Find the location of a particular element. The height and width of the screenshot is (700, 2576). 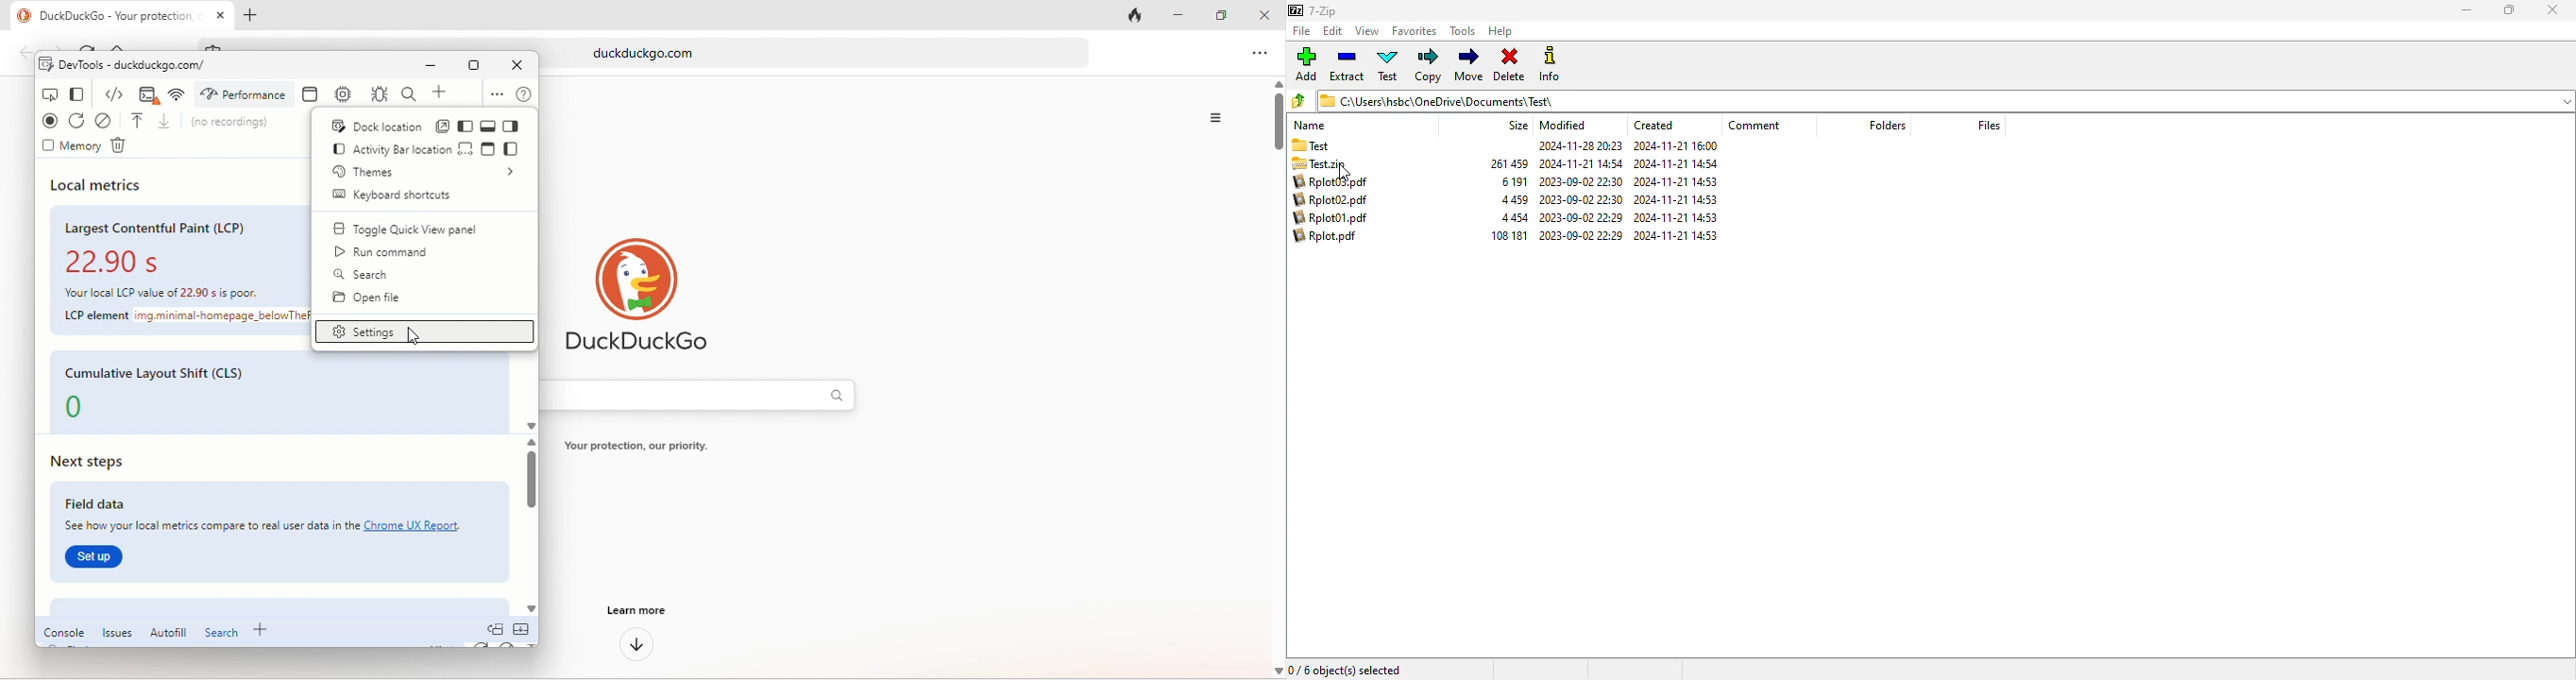

toggle quick view panel is located at coordinates (409, 230).